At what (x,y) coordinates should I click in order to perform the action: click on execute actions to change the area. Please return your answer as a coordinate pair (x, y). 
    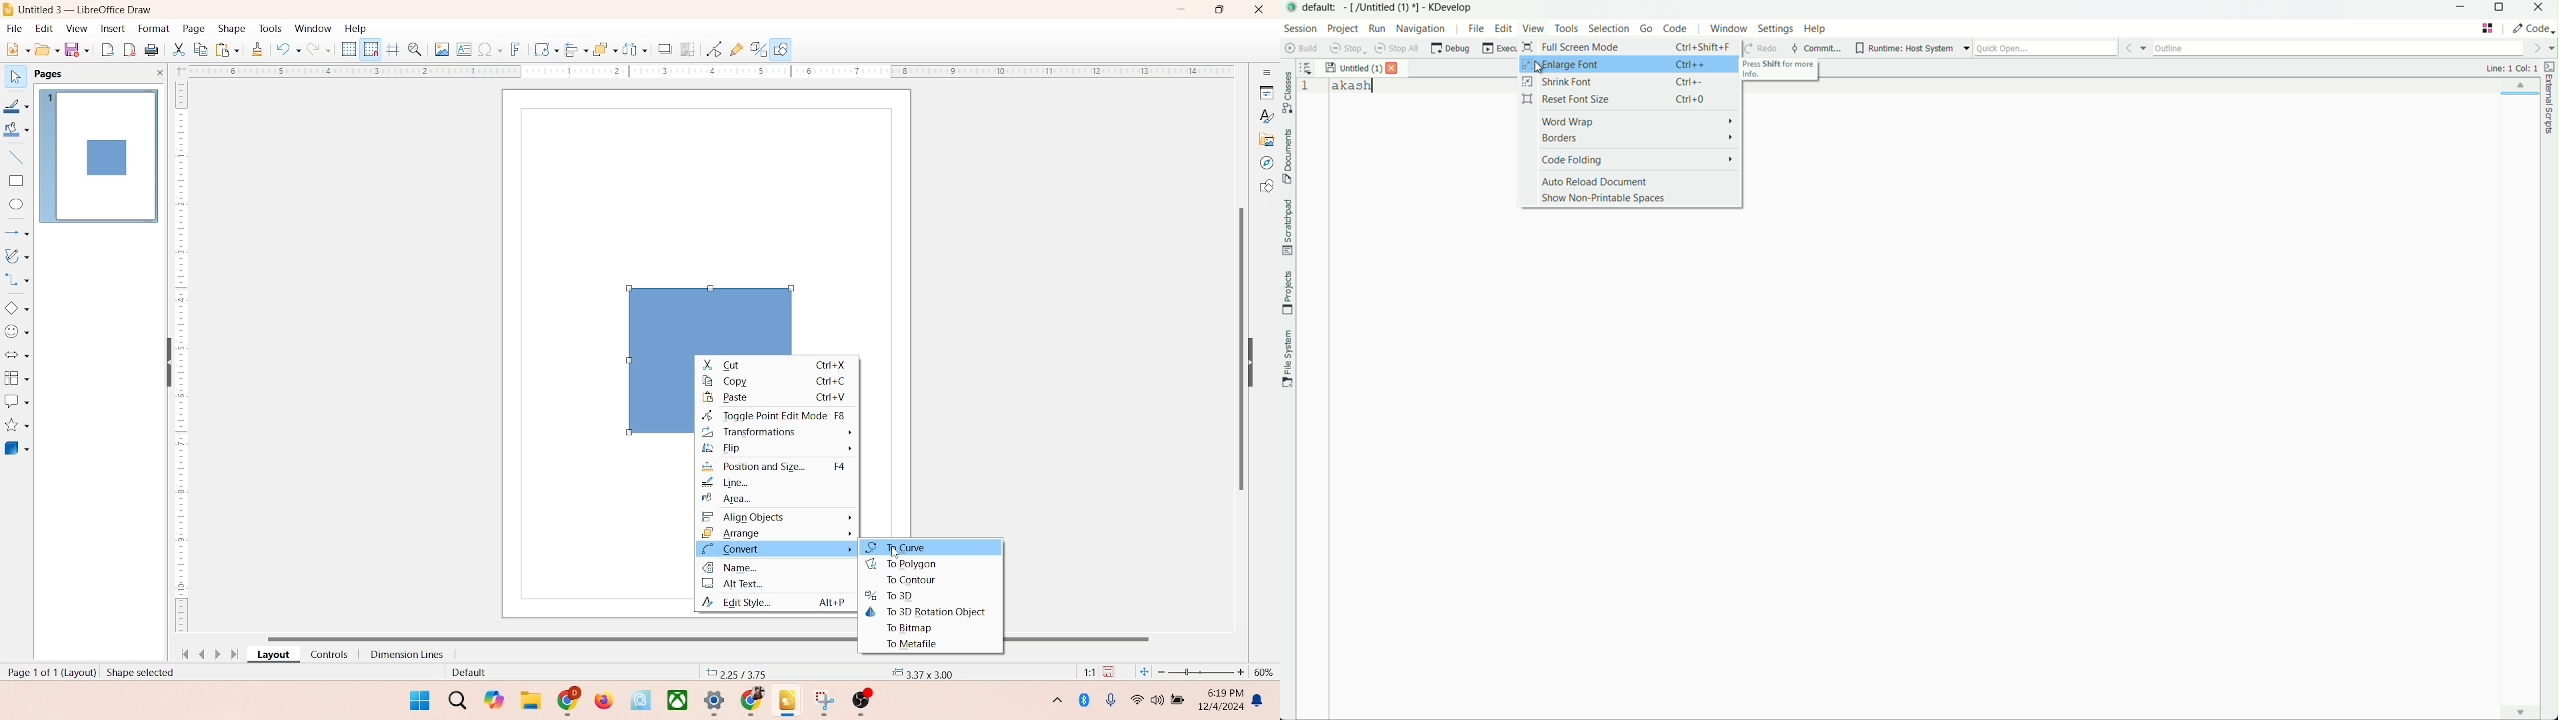
    Looking at the image, I should click on (2533, 29).